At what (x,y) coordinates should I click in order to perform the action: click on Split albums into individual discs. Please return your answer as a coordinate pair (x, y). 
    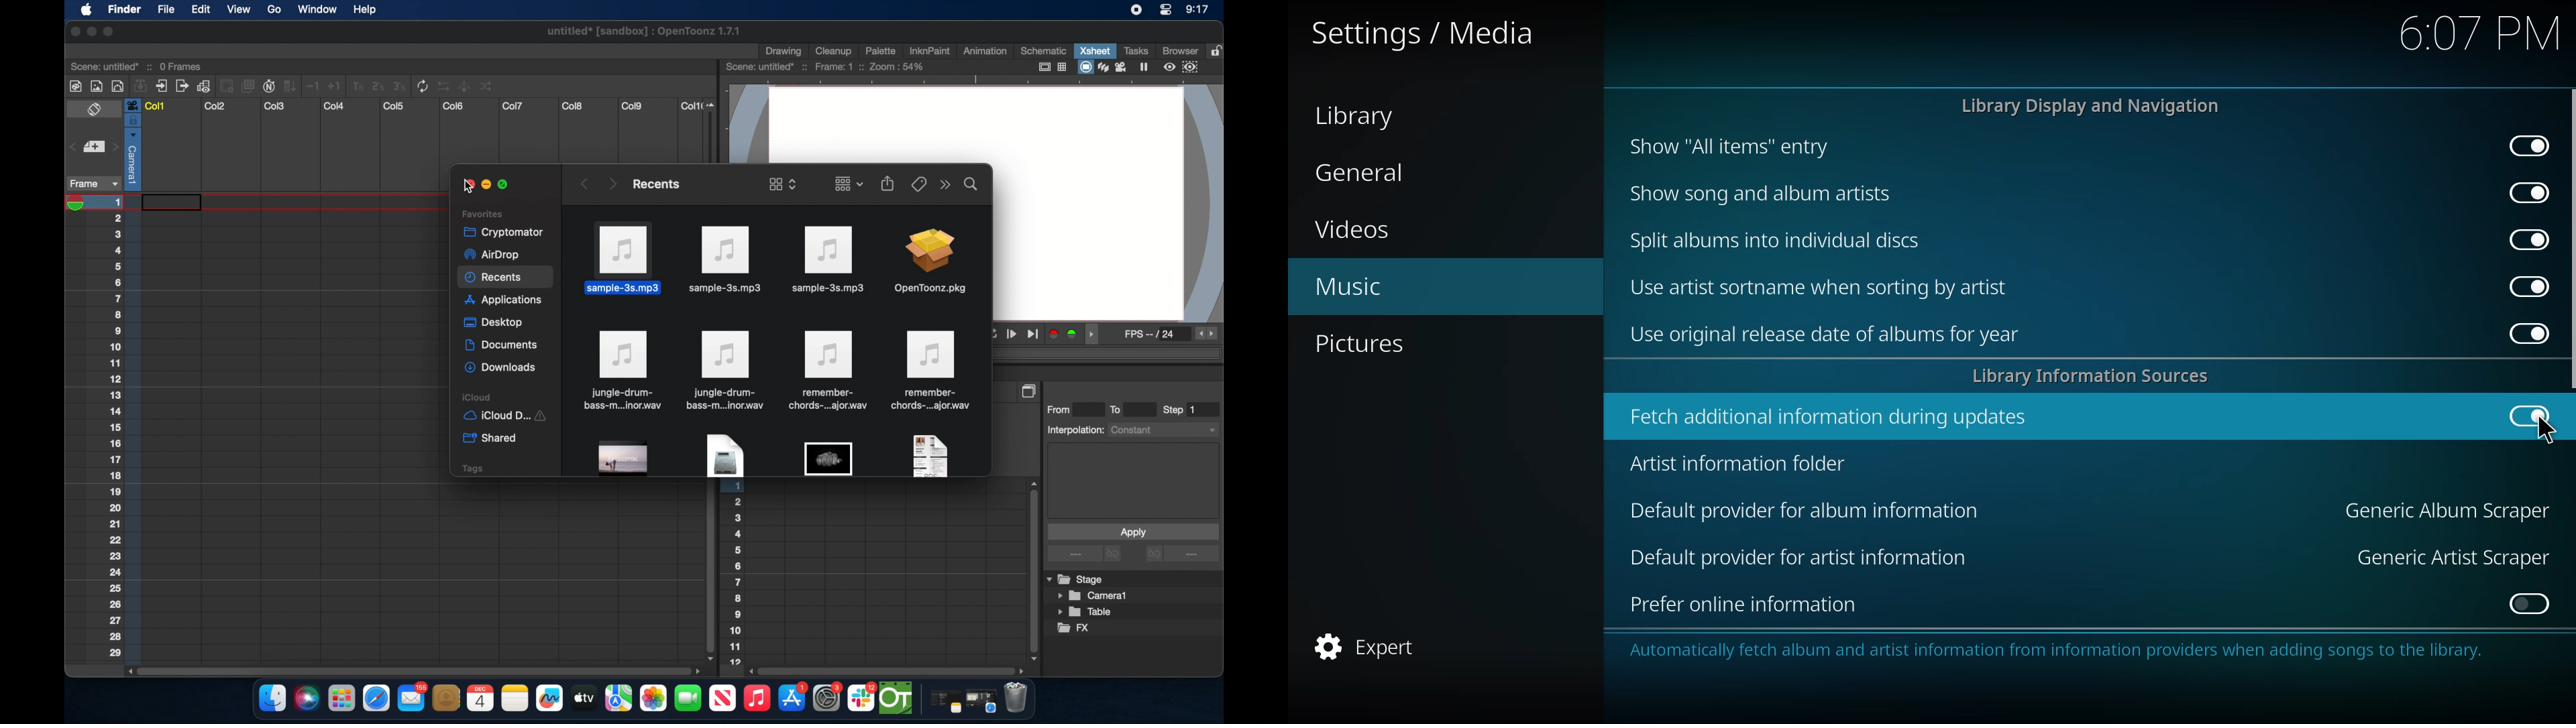
    Looking at the image, I should click on (1774, 239).